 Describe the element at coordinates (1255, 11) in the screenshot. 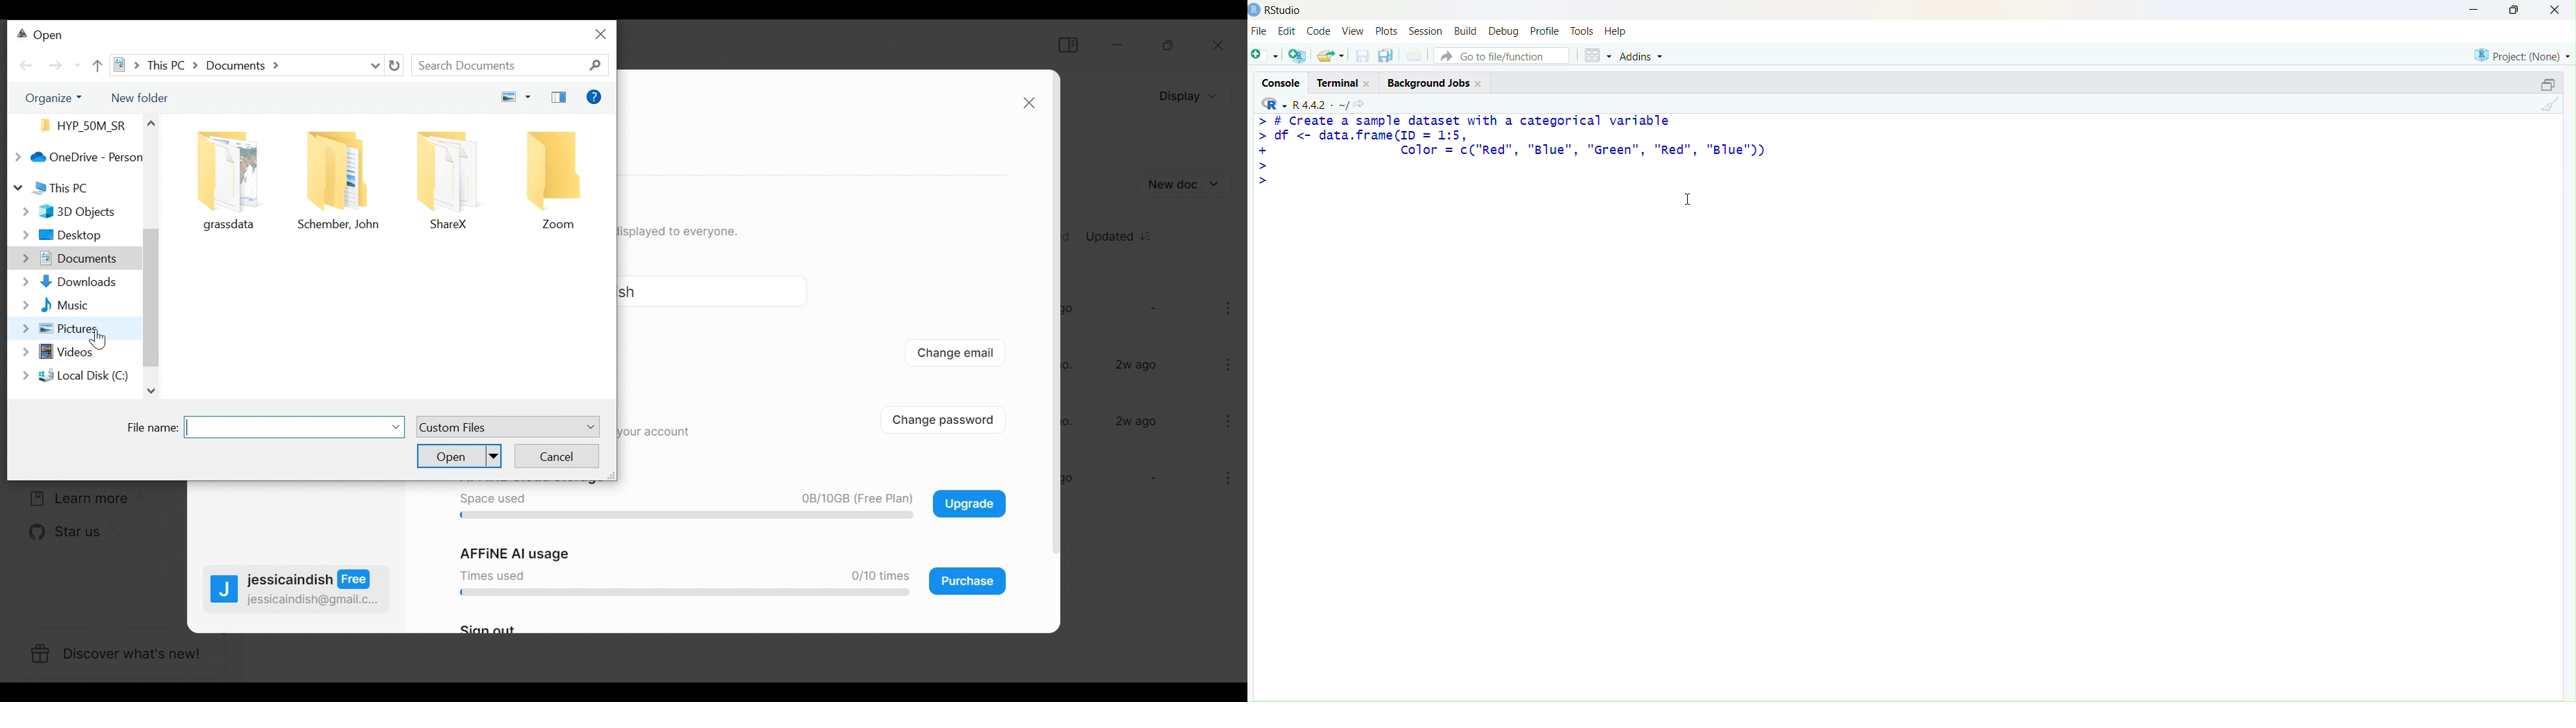

I see `logo` at that location.